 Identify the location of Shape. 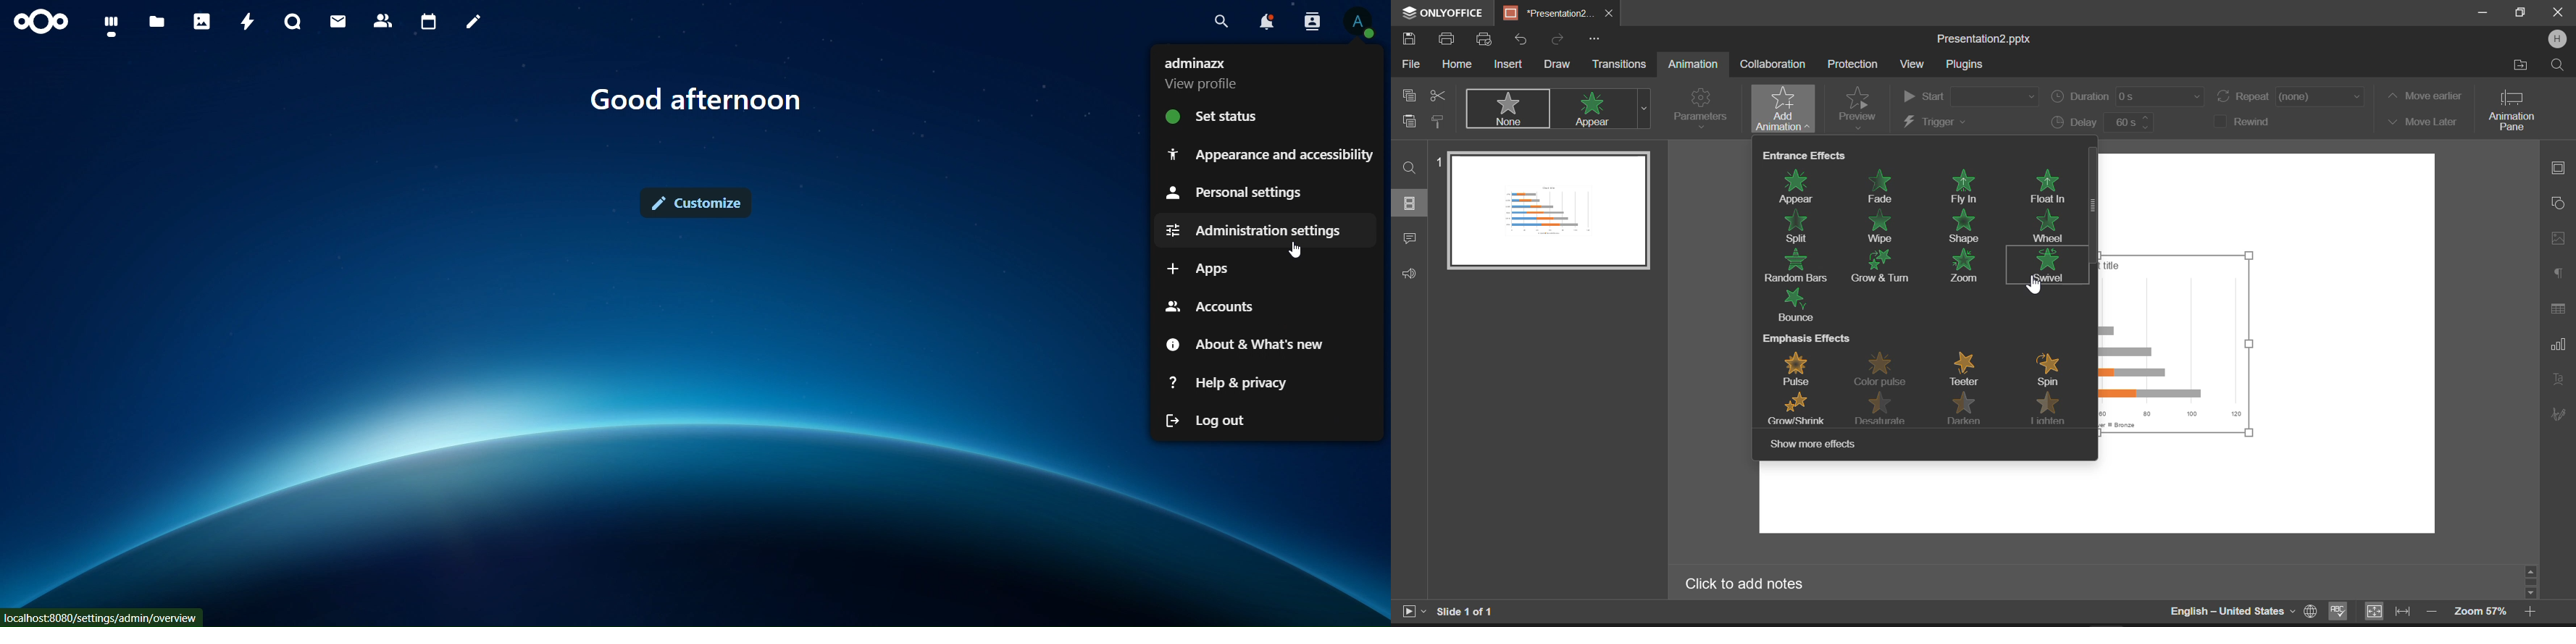
(1964, 226).